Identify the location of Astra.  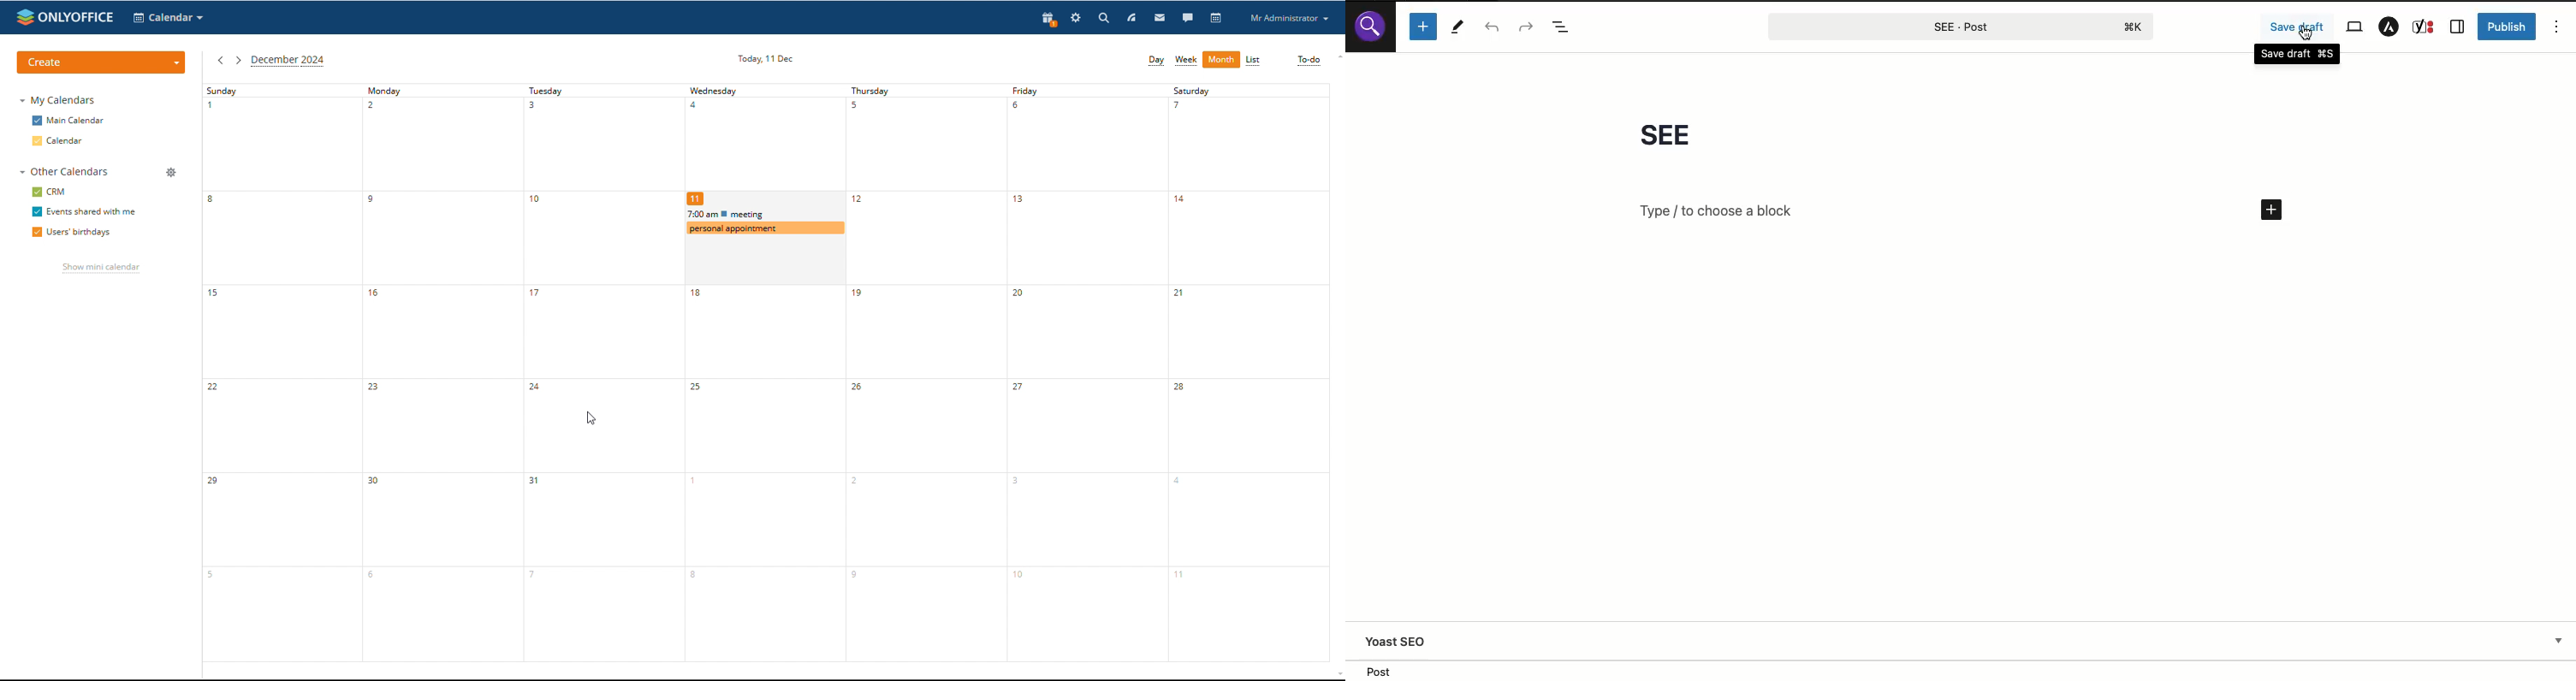
(2389, 27).